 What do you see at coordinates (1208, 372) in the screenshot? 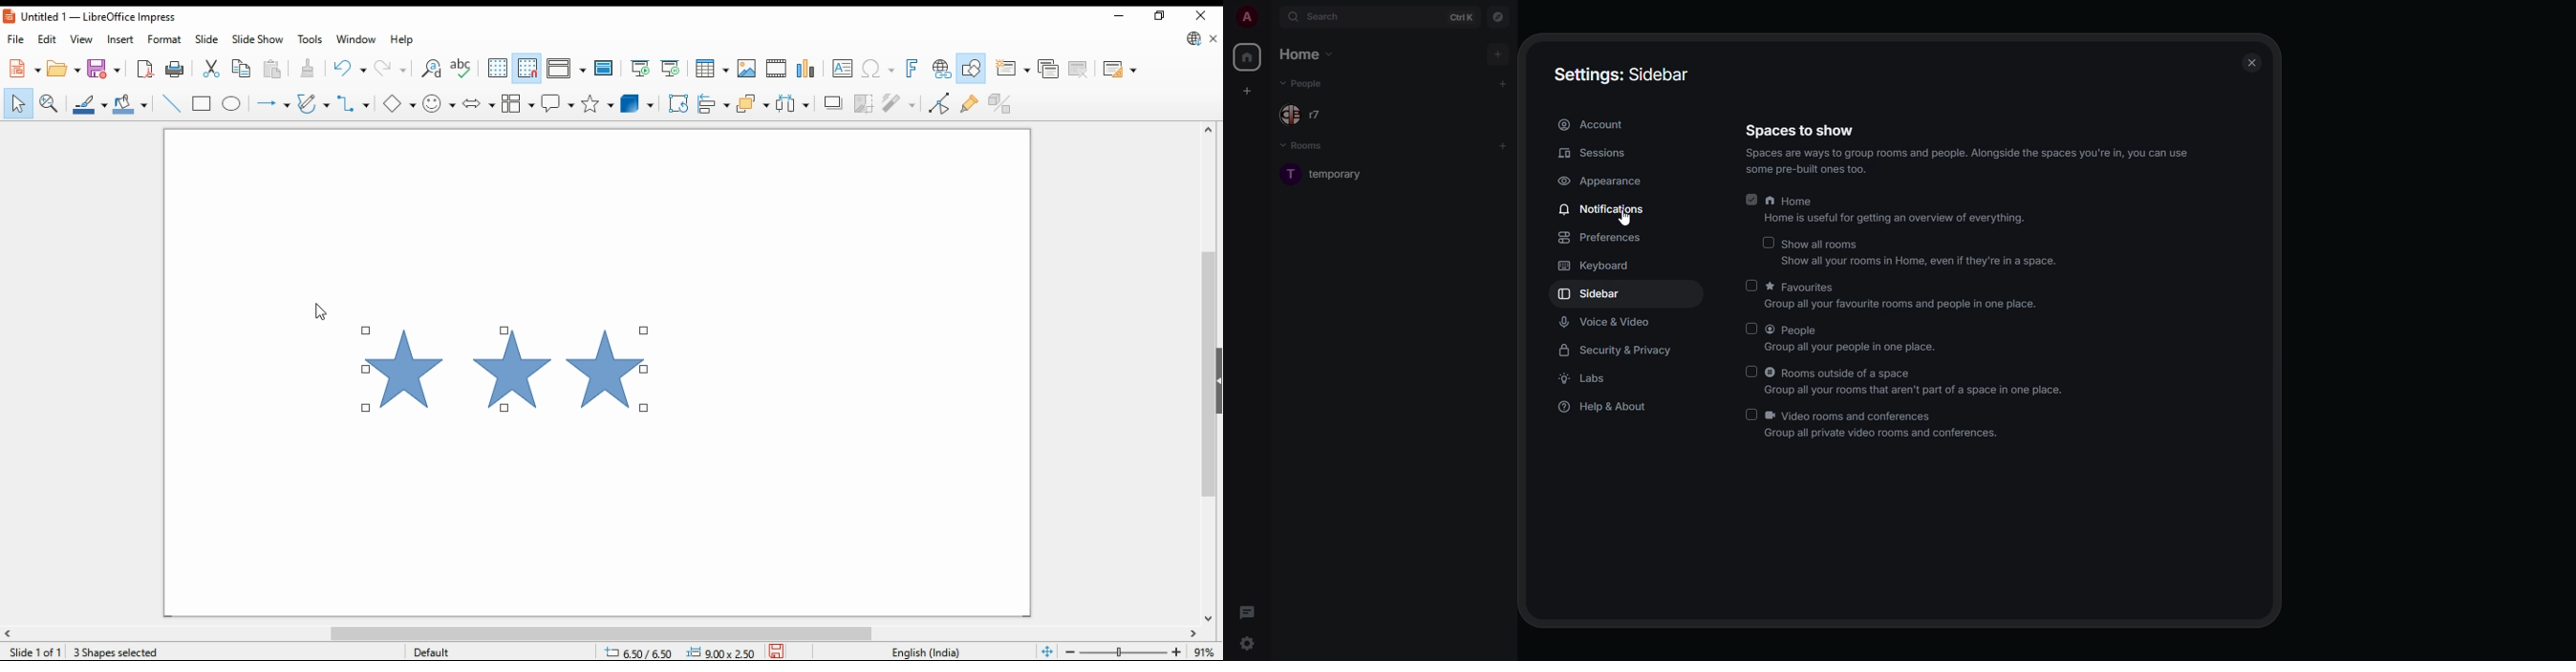
I see `scroll bar` at bounding box center [1208, 372].